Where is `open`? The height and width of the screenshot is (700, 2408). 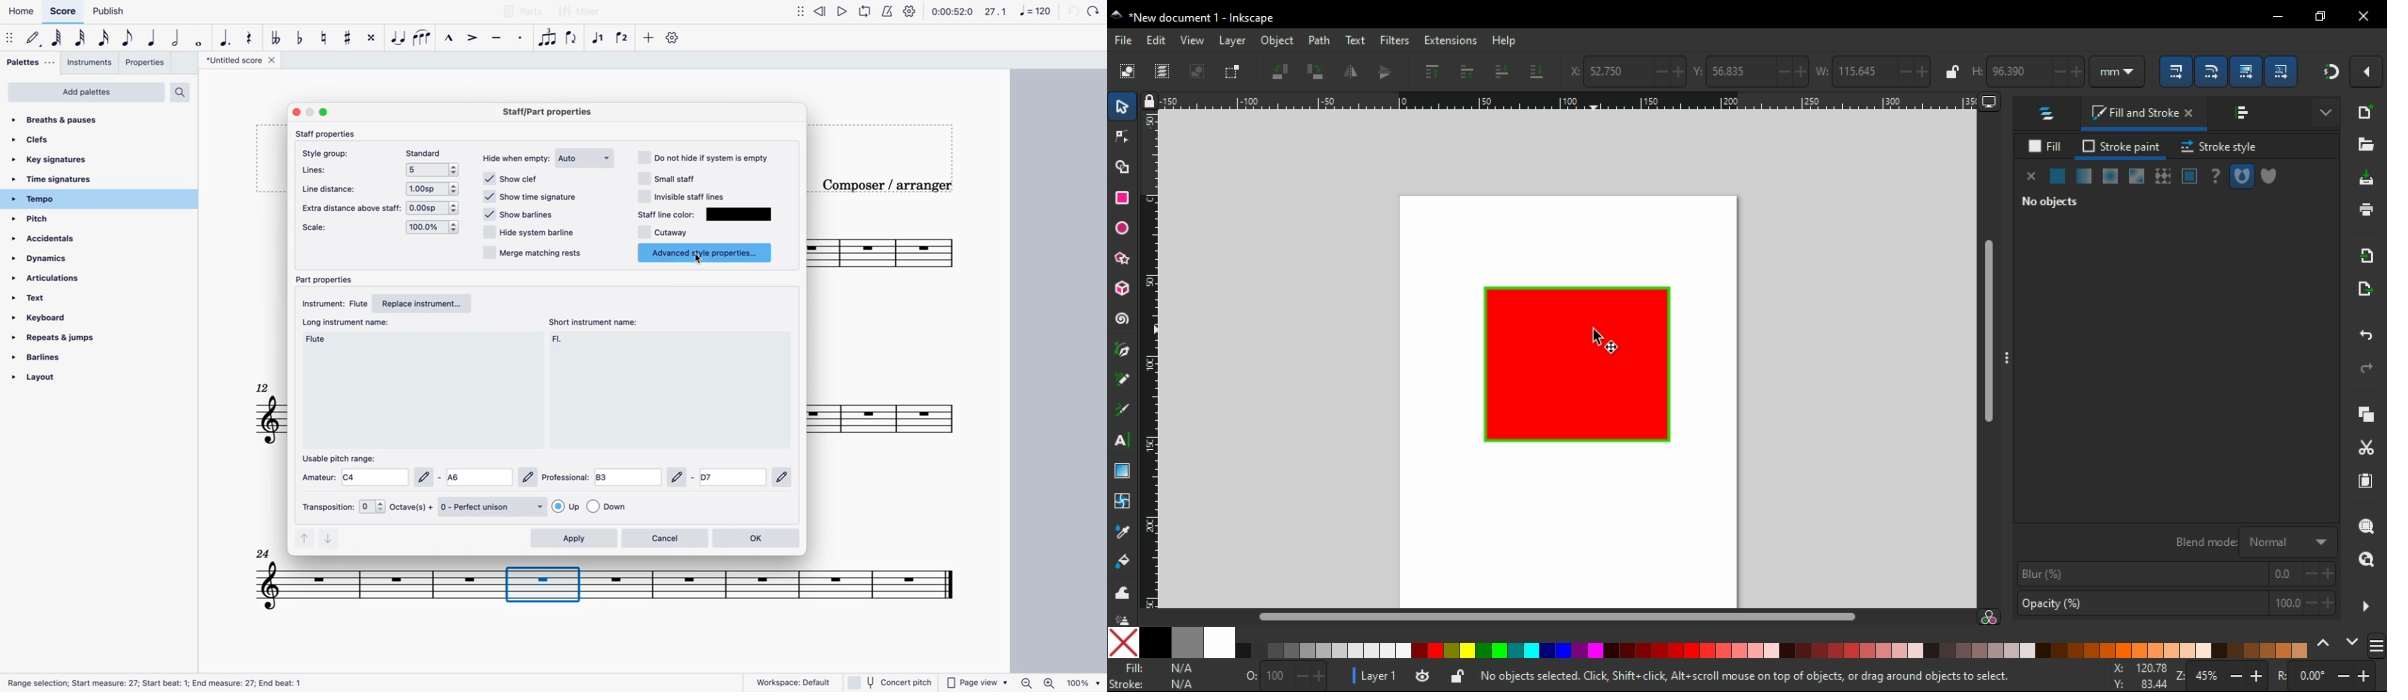 open is located at coordinates (2366, 146).